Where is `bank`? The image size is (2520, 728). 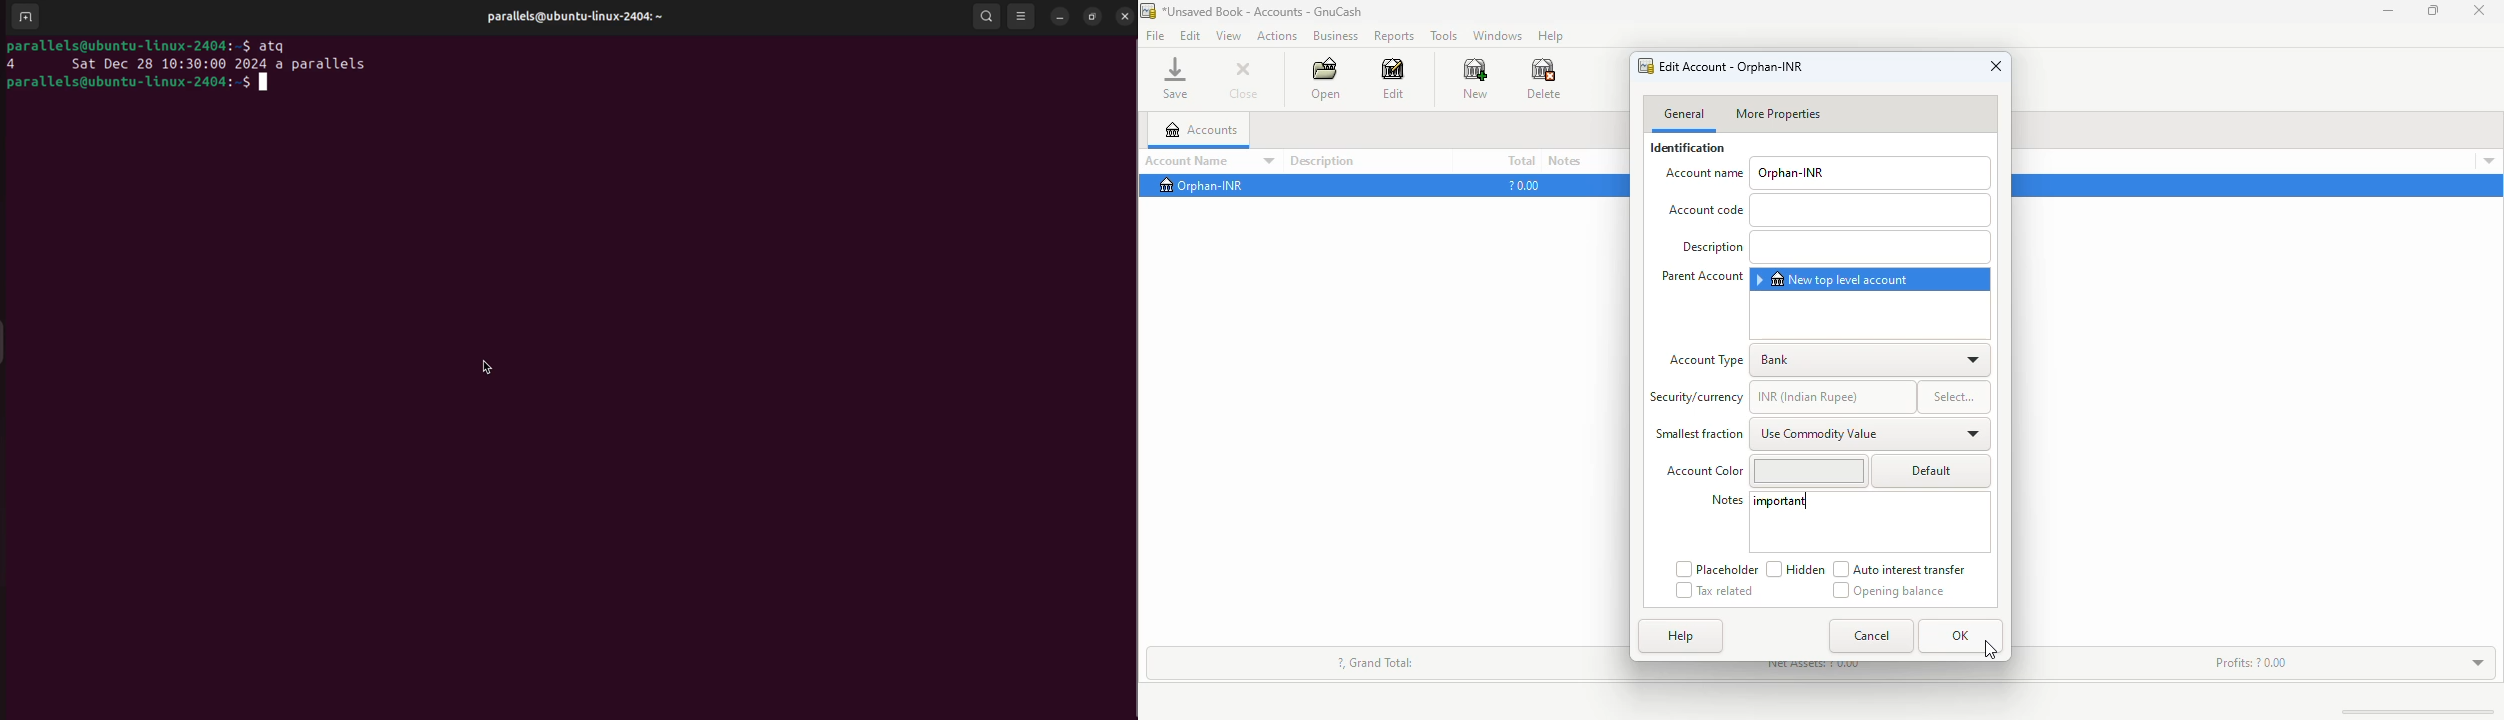 bank is located at coordinates (1871, 360).